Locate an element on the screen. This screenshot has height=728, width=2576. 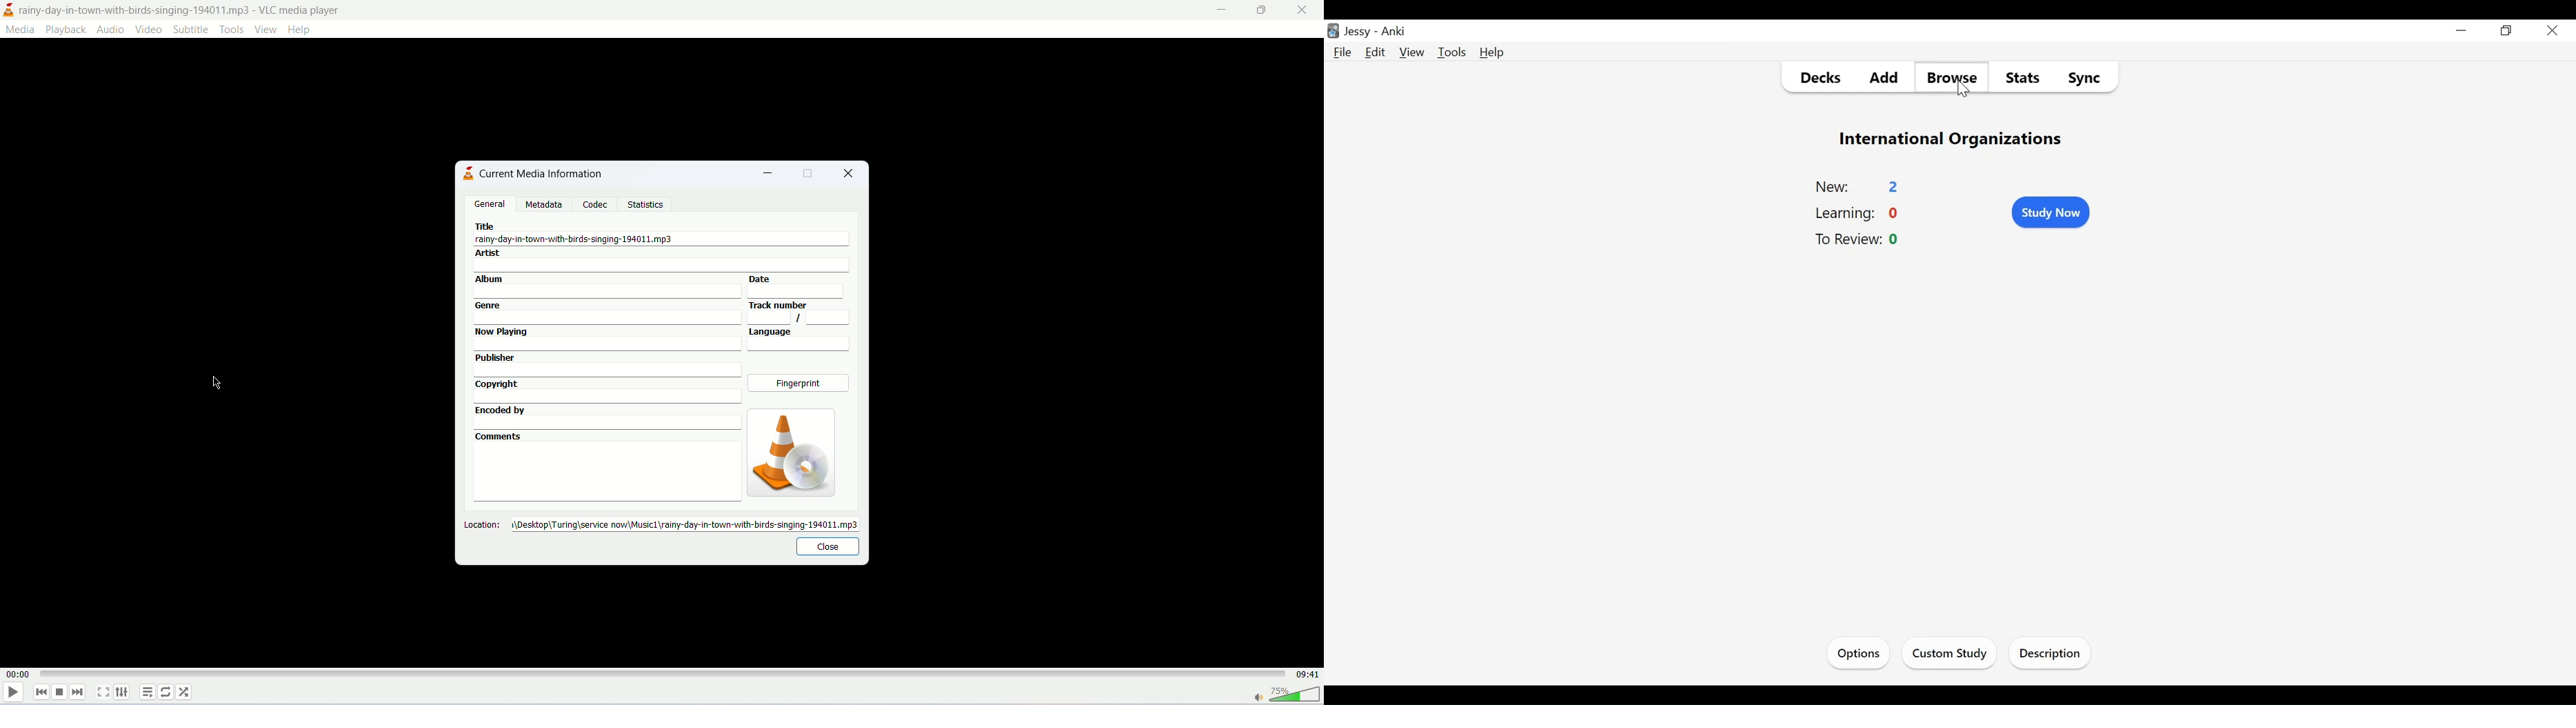
Help is located at coordinates (1492, 52).